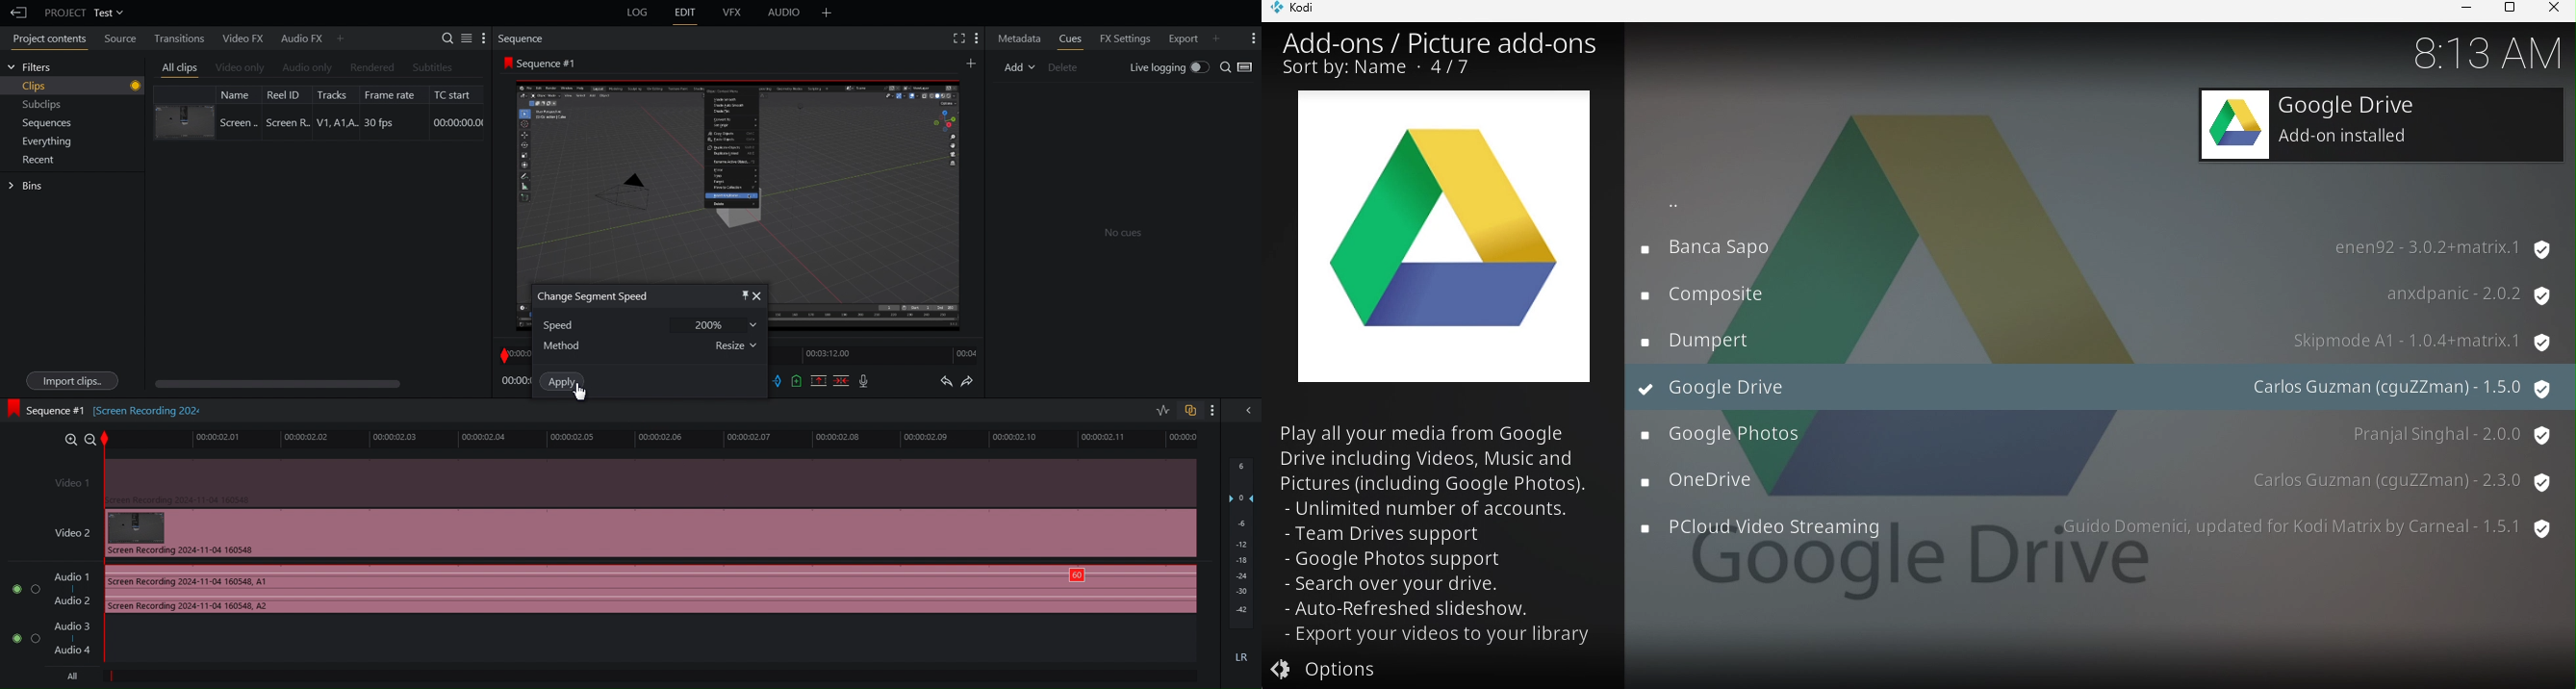  What do you see at coordinates (2098, 532) in the screenshot?
I see `PCloud Videos streaming` at bounding box center [2098, 532].